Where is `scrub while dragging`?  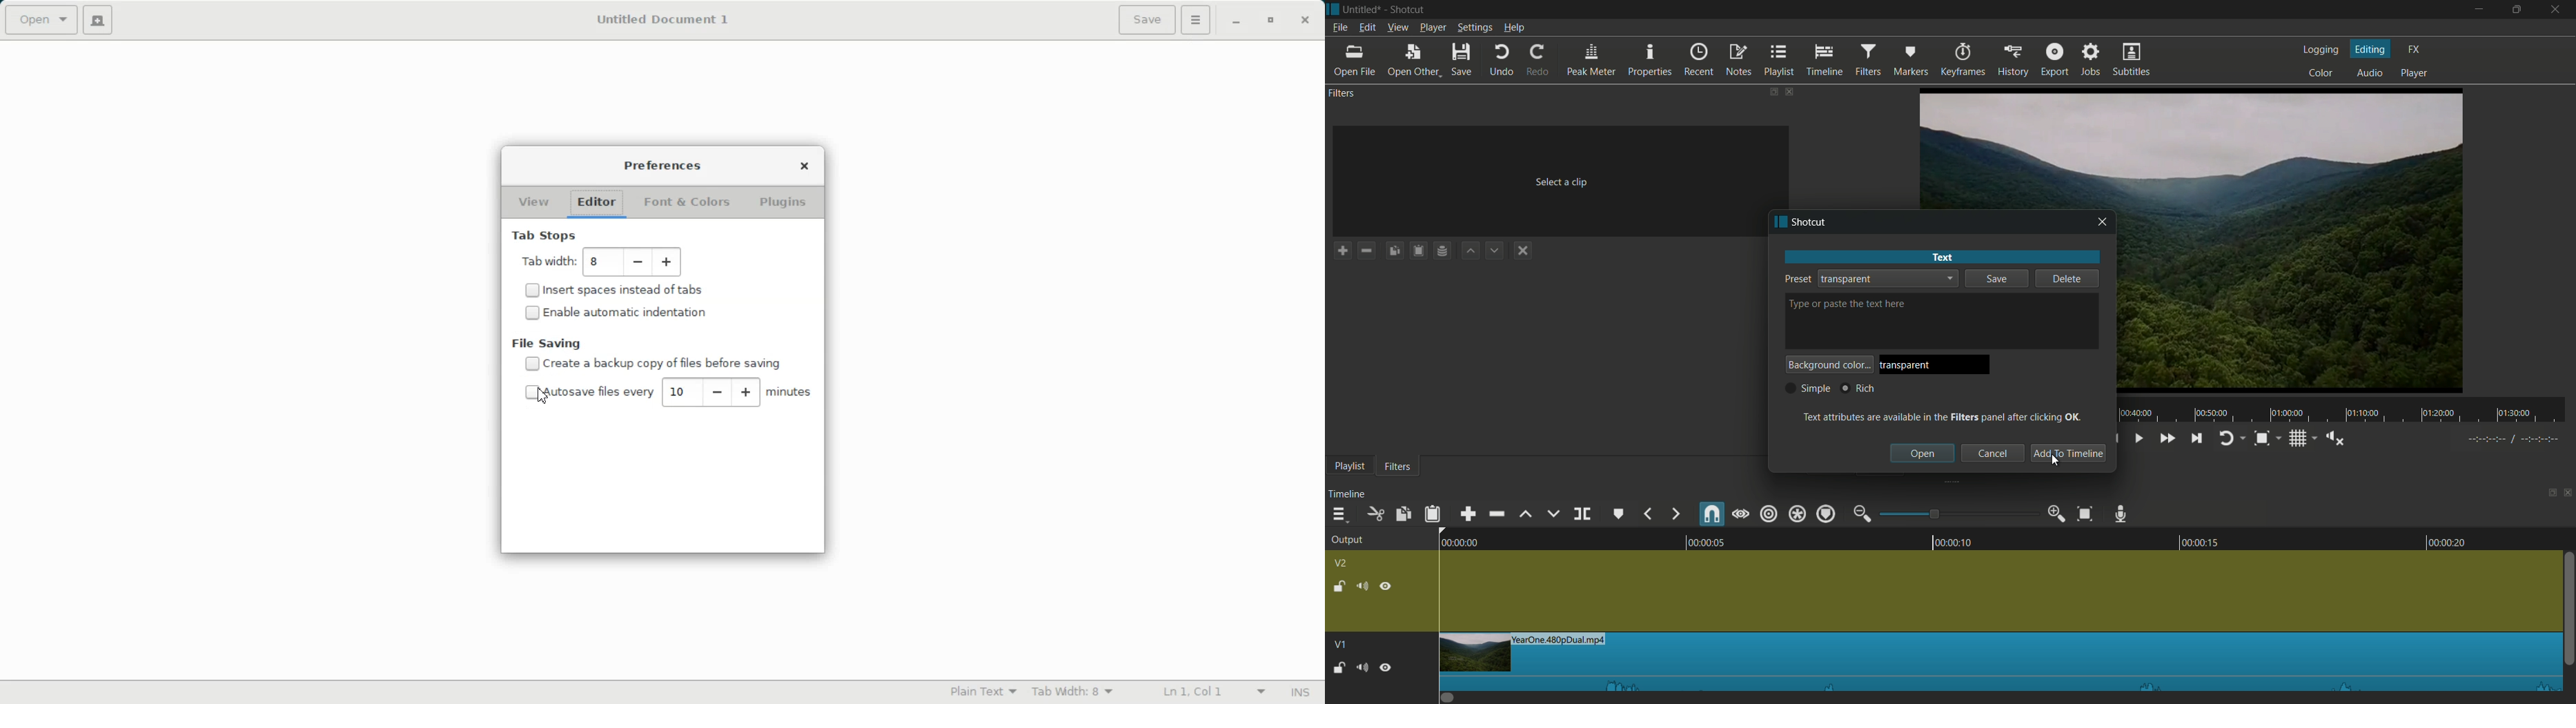
scrub while dragging is located at coordinates (1741, 514).